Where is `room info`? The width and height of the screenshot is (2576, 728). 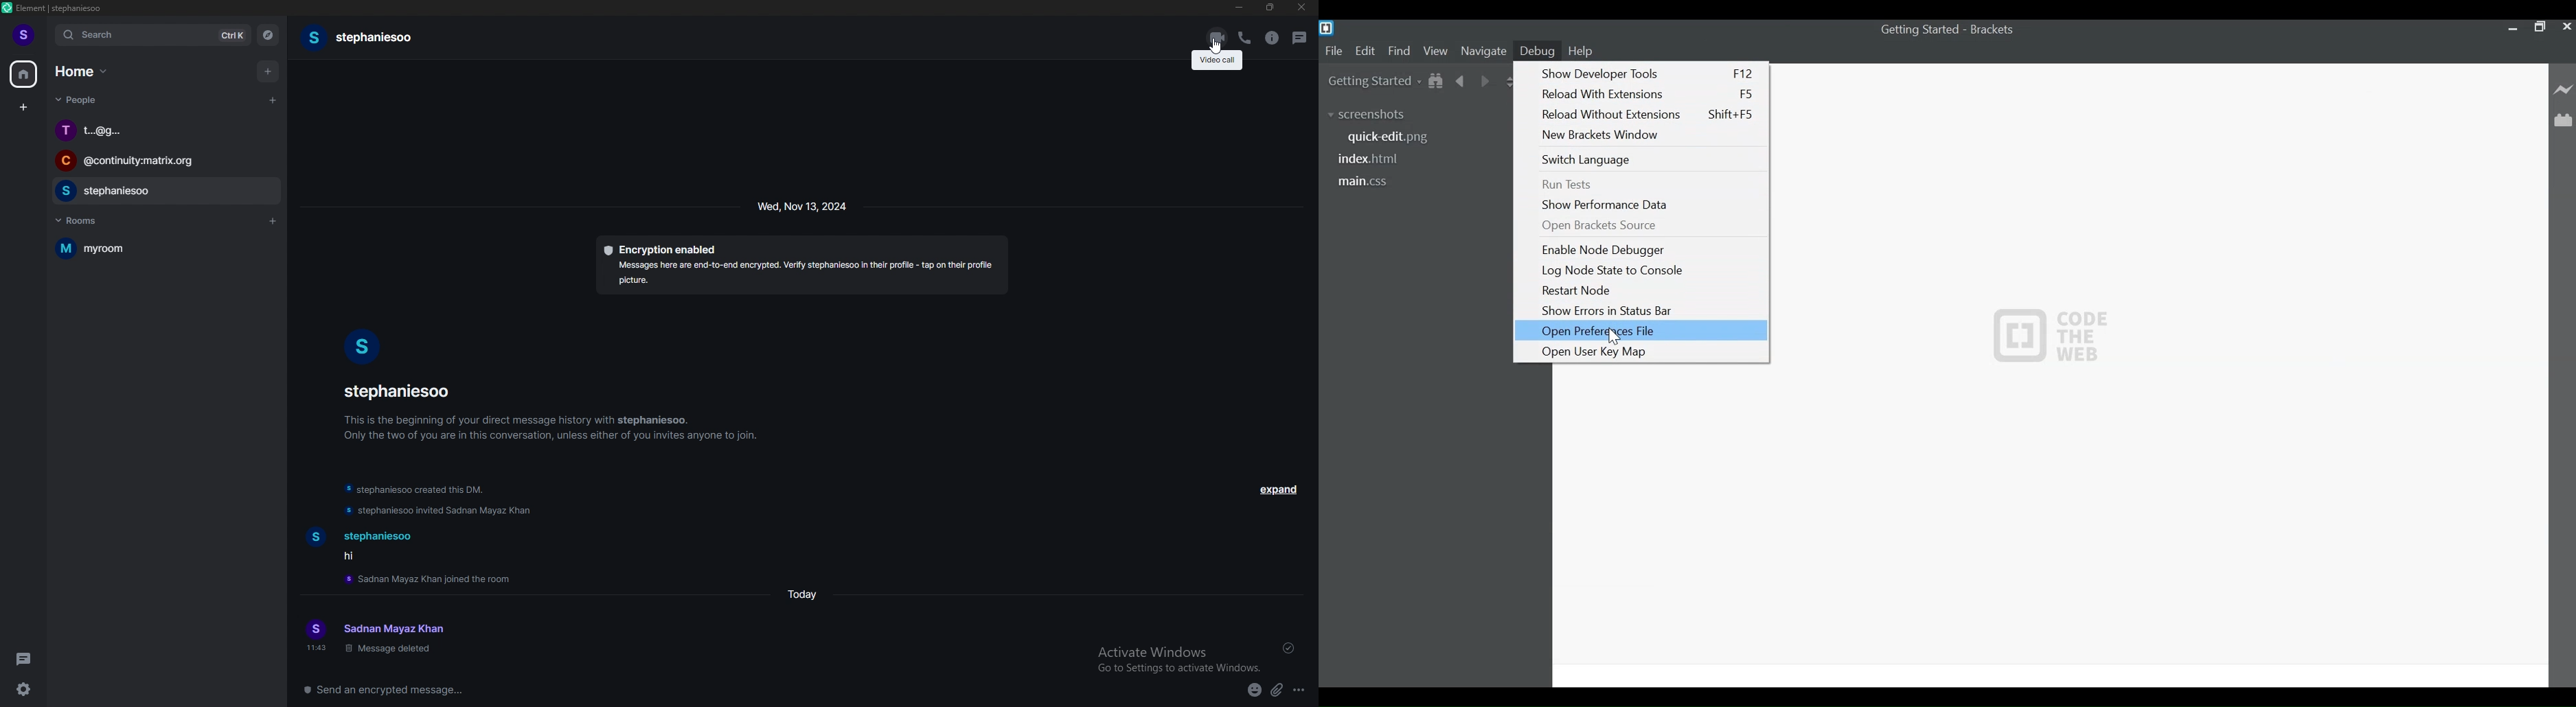
room info is located at coordinates (1272, 38).